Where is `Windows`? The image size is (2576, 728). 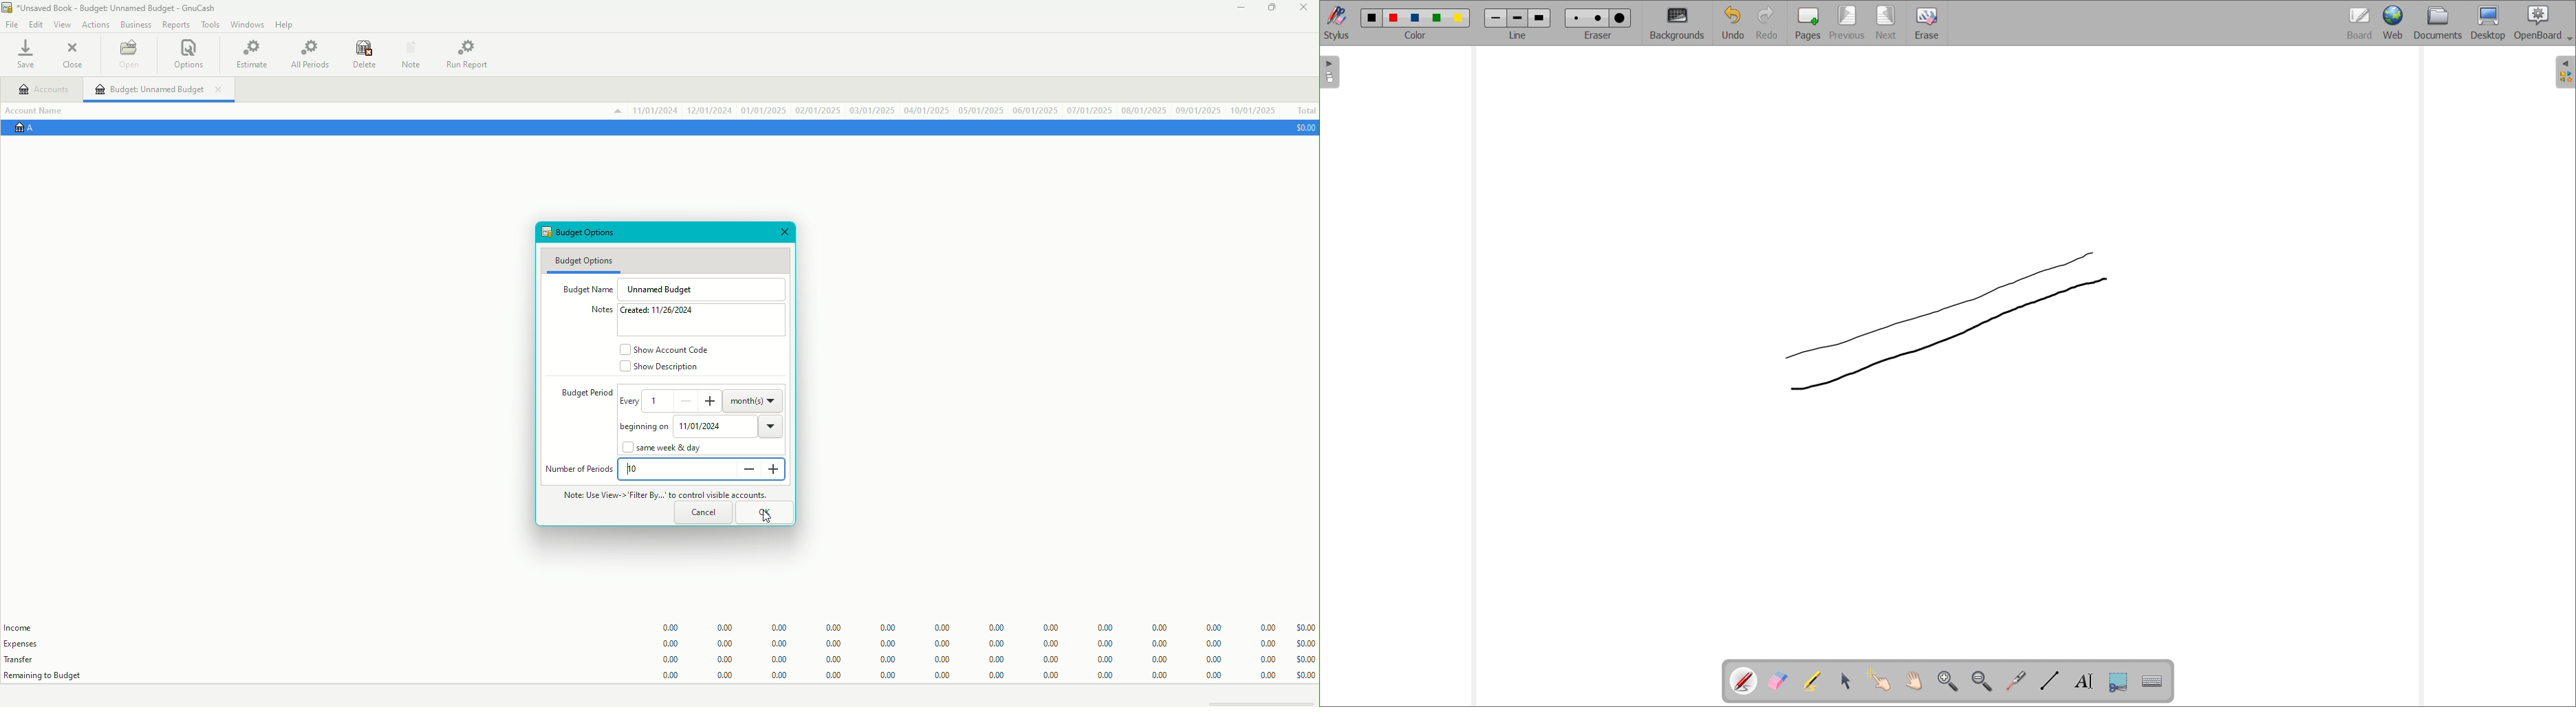 Windows is located at coordinates (247, 26).